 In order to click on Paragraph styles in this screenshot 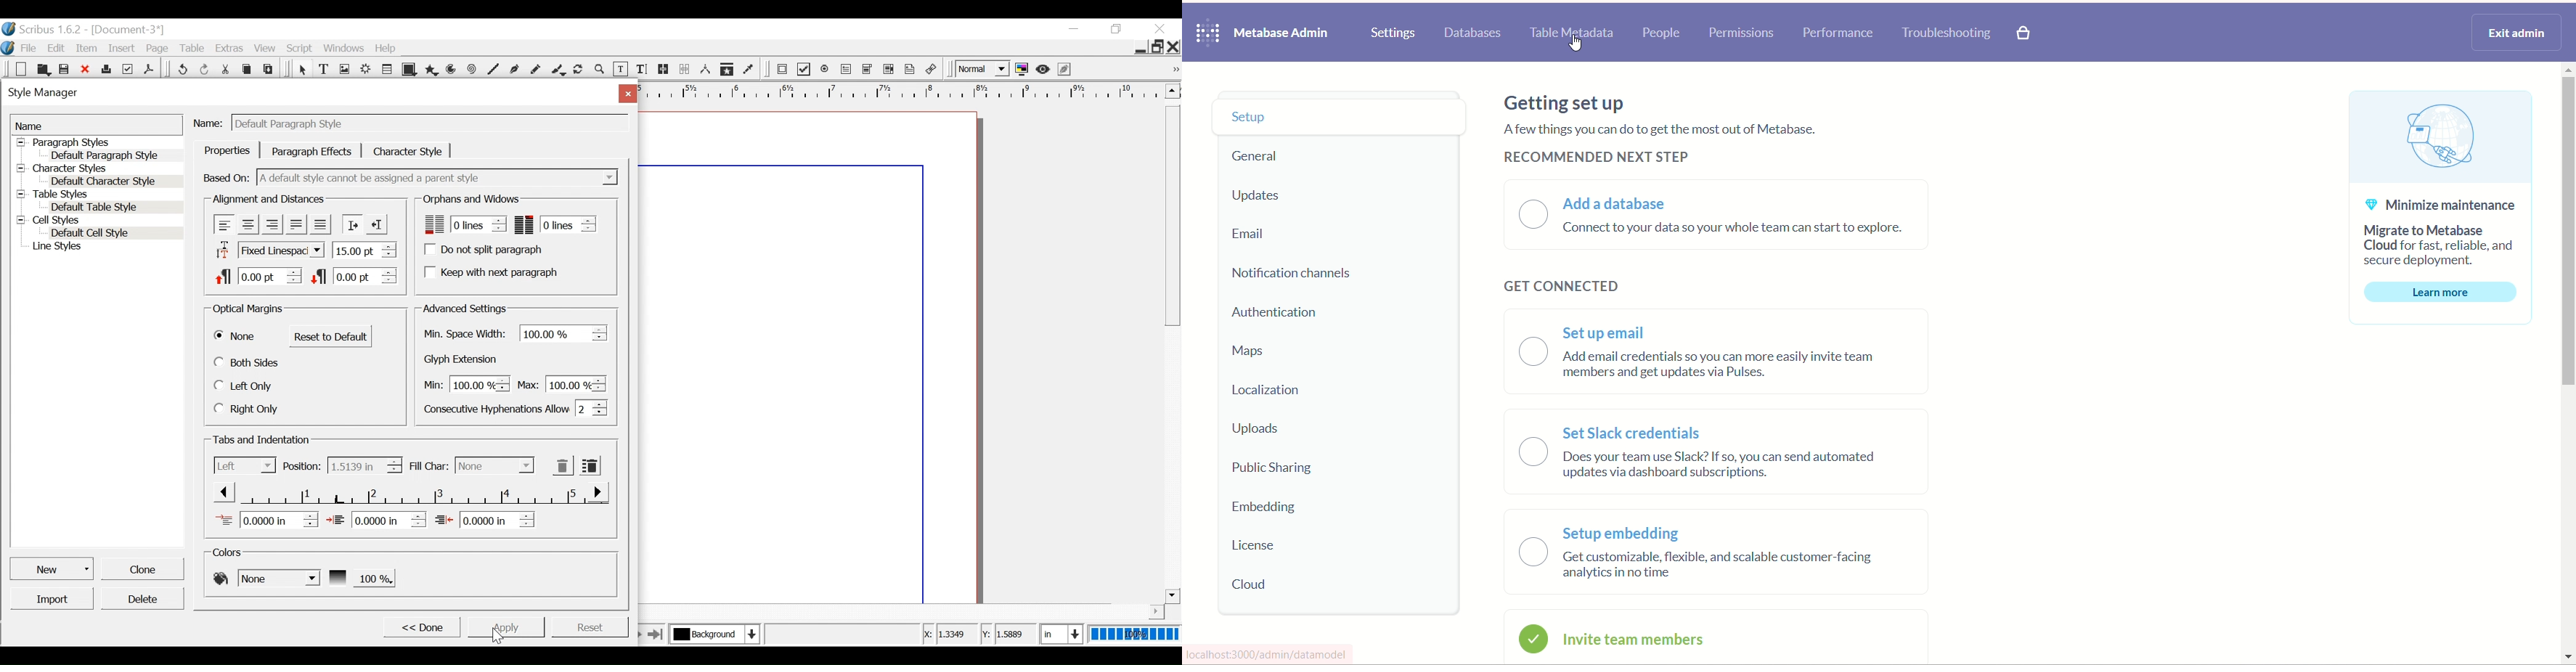, I will do `click(99, 142)`.